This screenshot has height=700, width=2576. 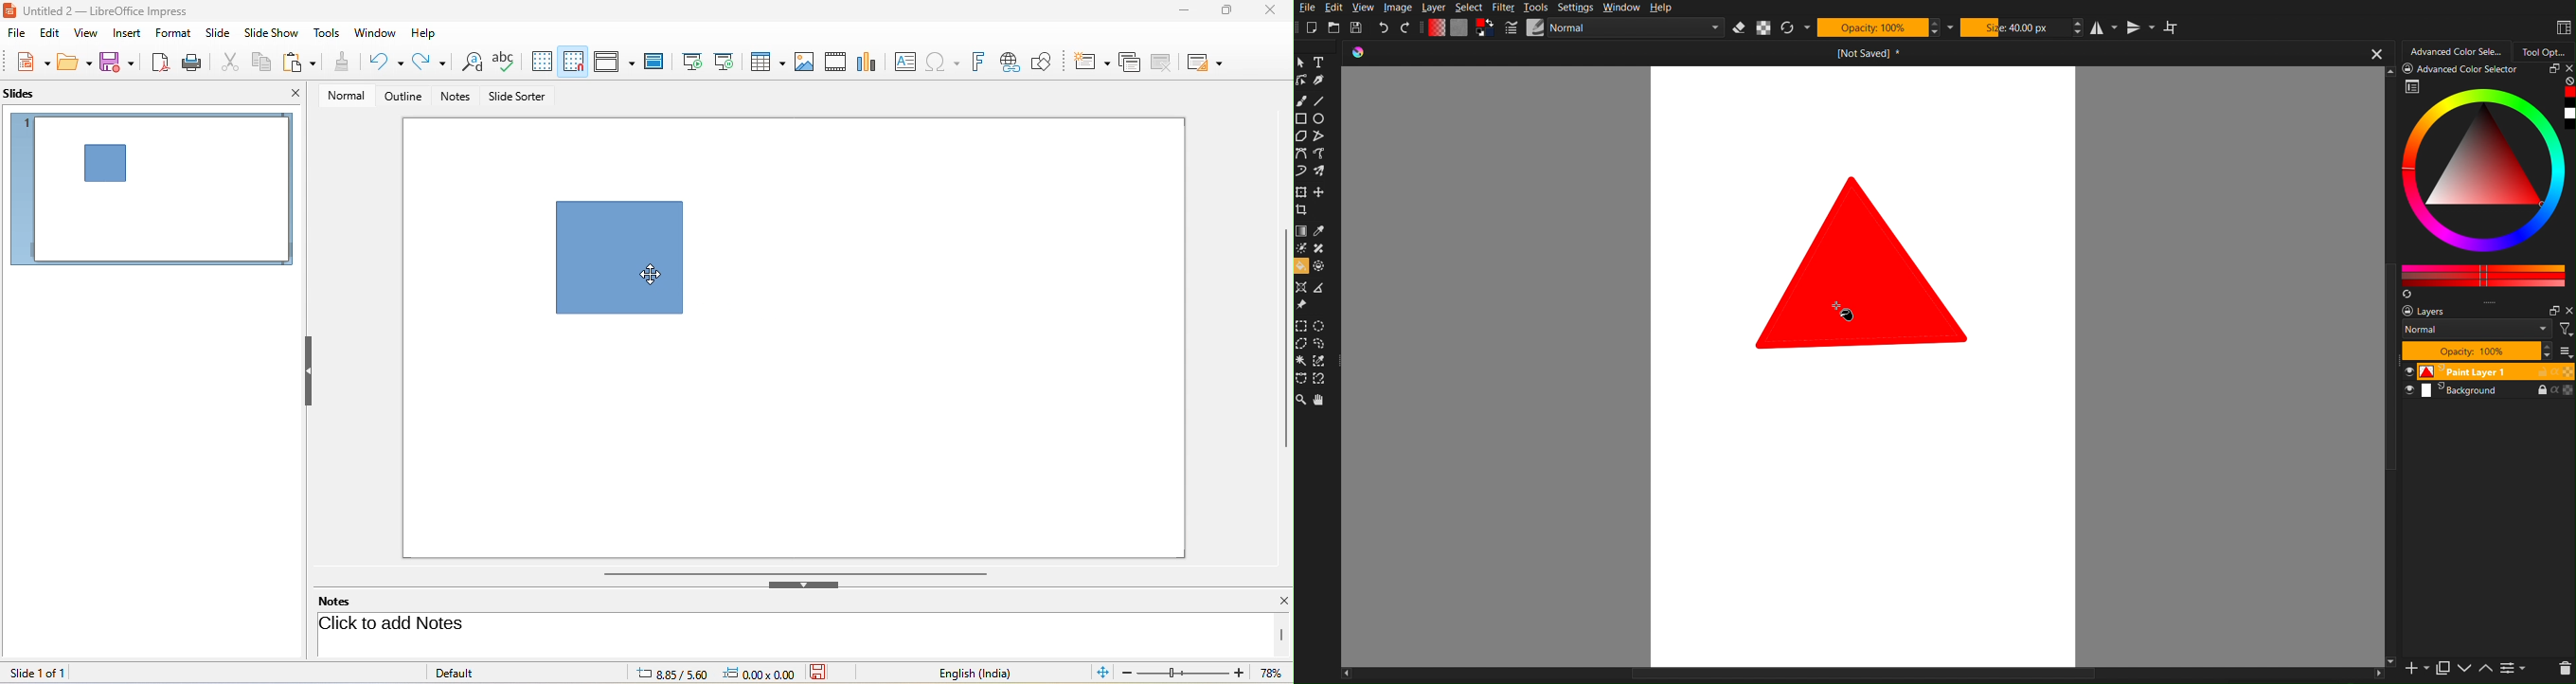 What do you see at coordinates (29, 95) in the screenshot?
I see `slides` at bounding box center [29, 95].